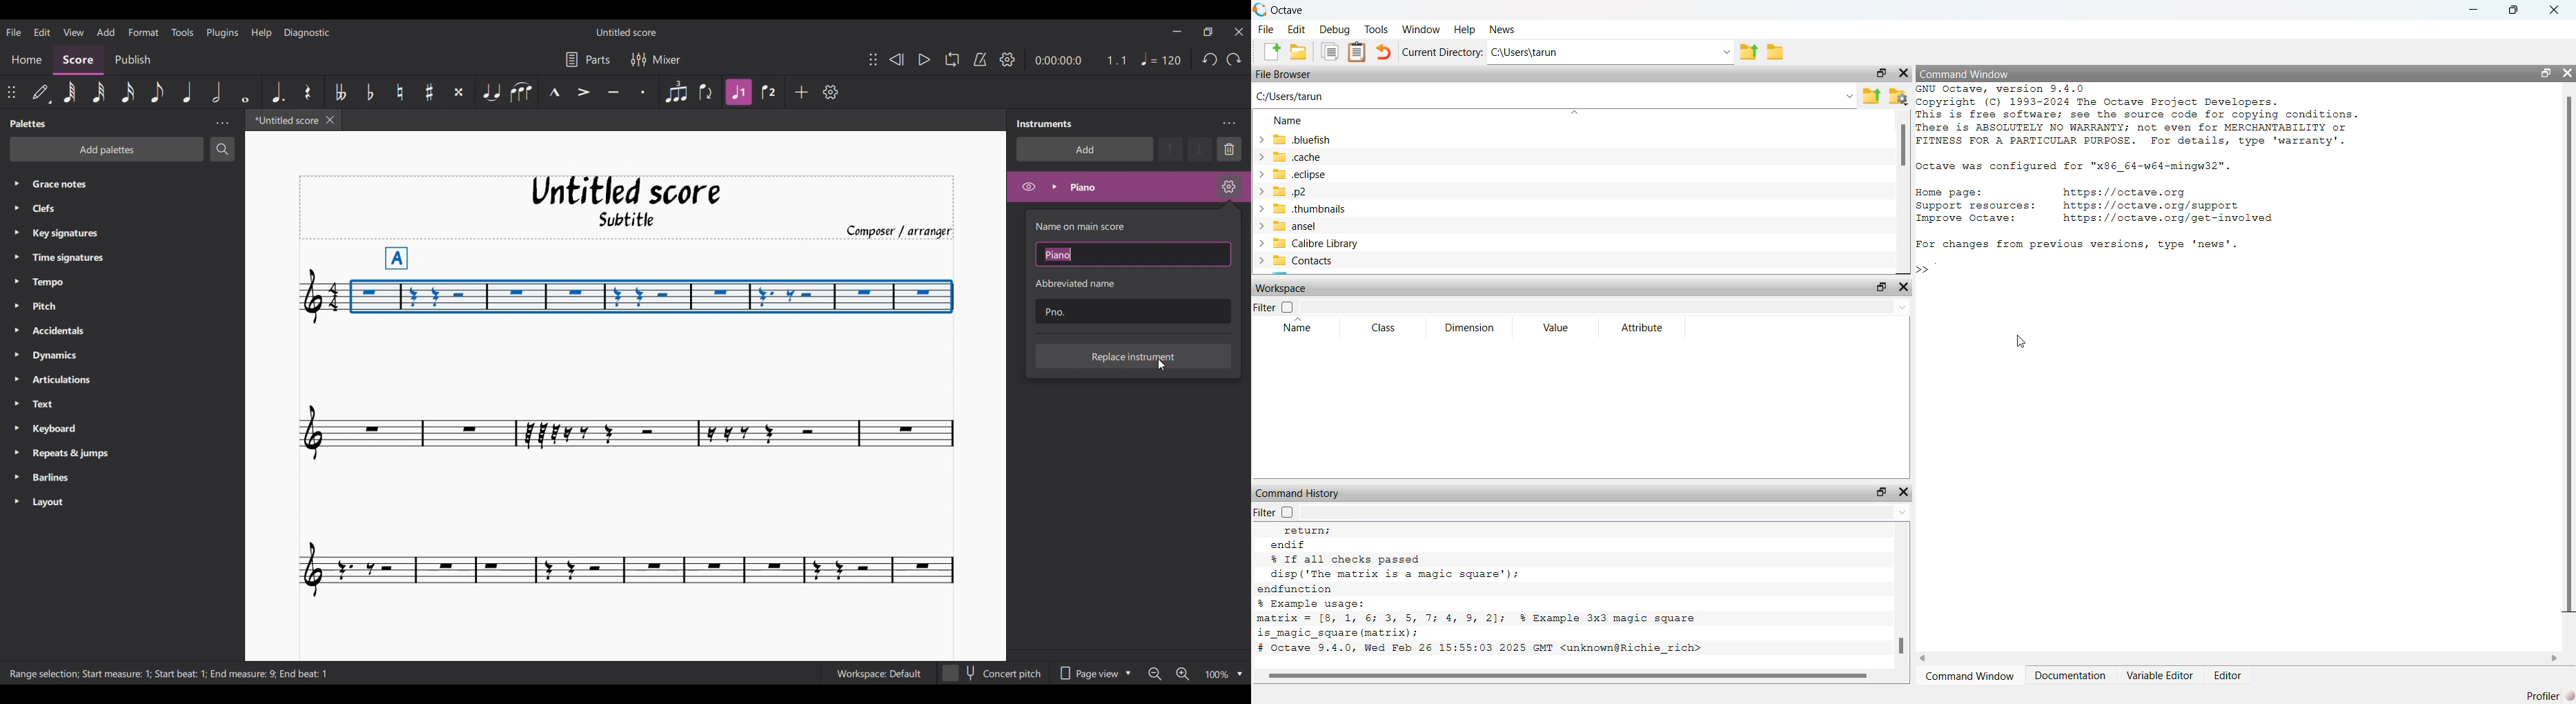  What do you see at coordinates (1904, 286) in the screenshot?
I see `close` at bounding box center [1904, 286].